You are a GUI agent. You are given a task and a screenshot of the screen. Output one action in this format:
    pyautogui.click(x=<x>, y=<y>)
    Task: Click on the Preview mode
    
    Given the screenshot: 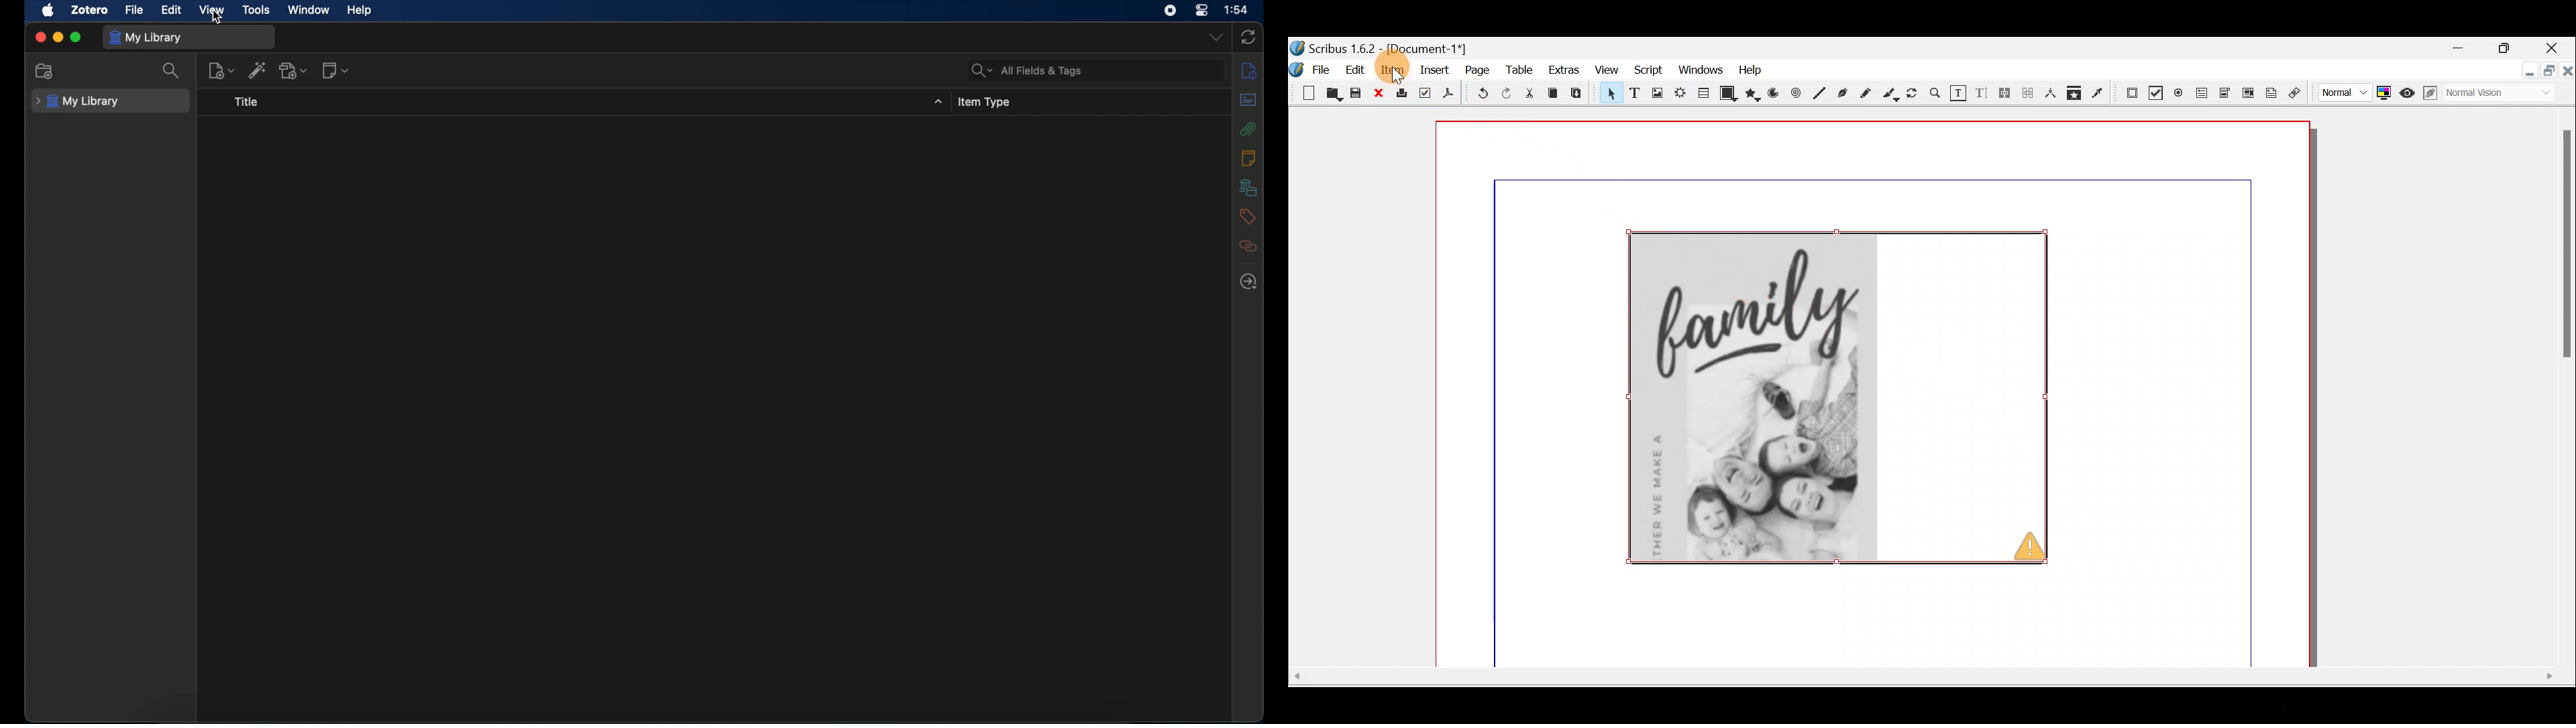 What is the action you would take?
    pyautogui.click(x=2409, y=92)
    